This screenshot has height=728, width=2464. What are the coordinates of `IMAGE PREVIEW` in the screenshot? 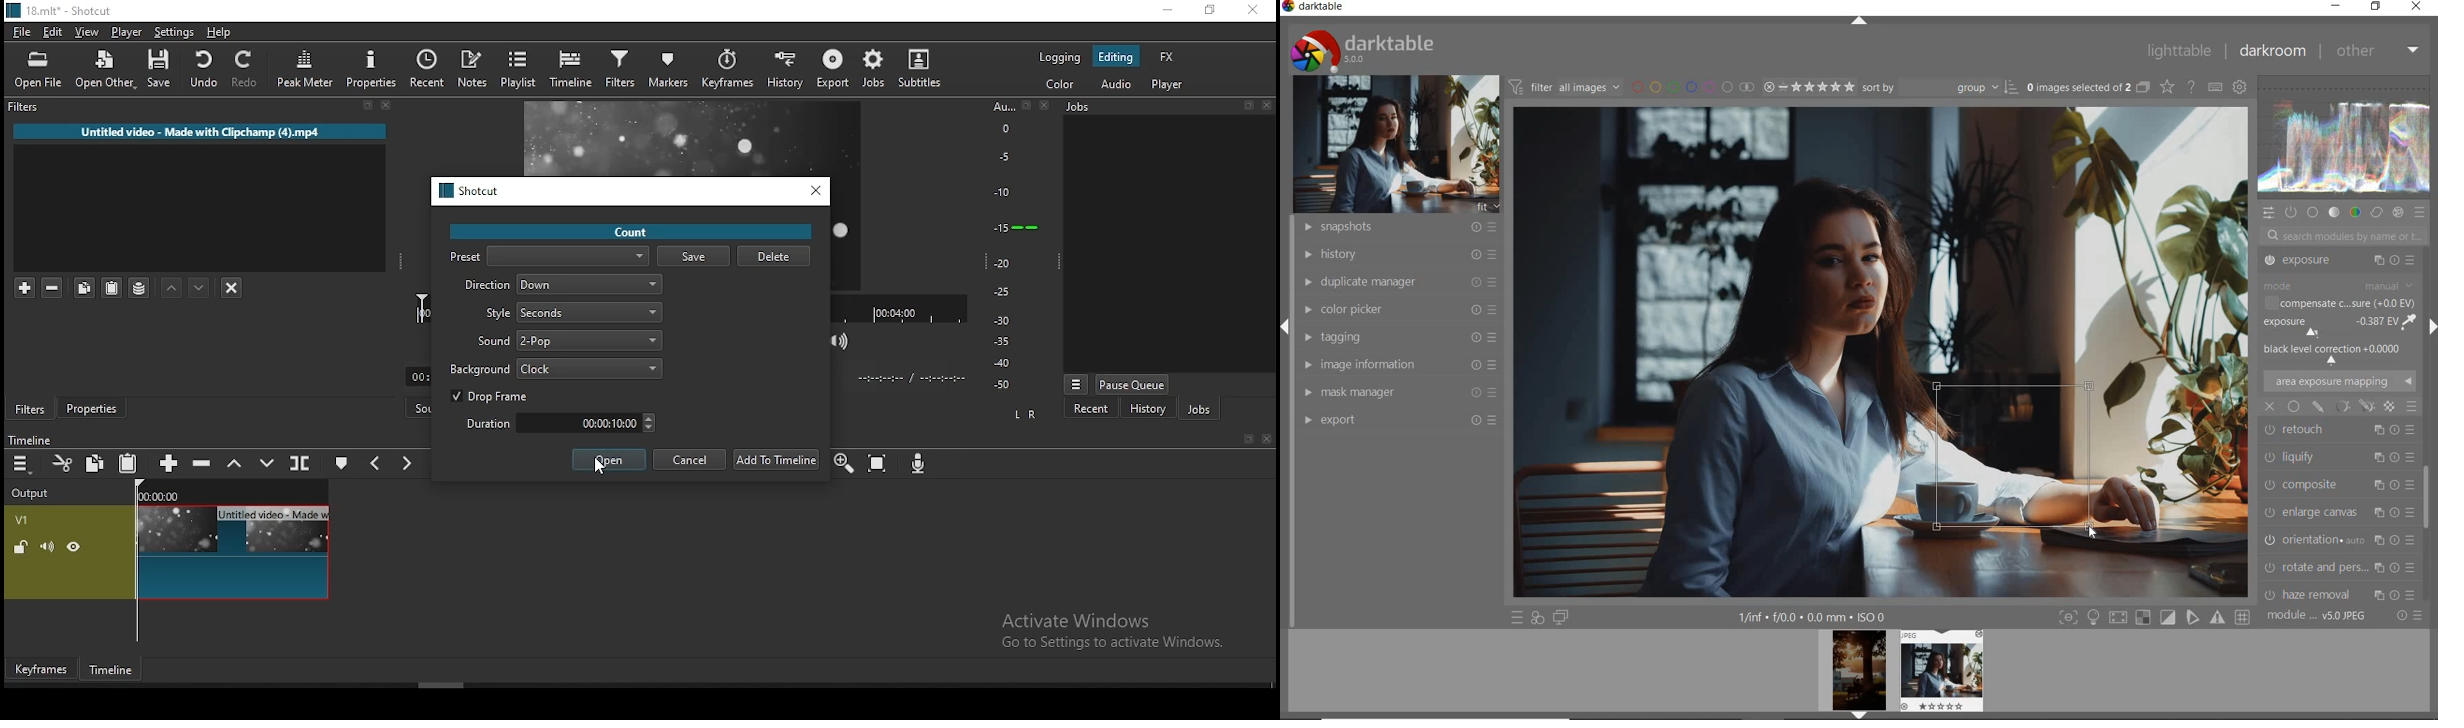 It's located at (1859, 675).